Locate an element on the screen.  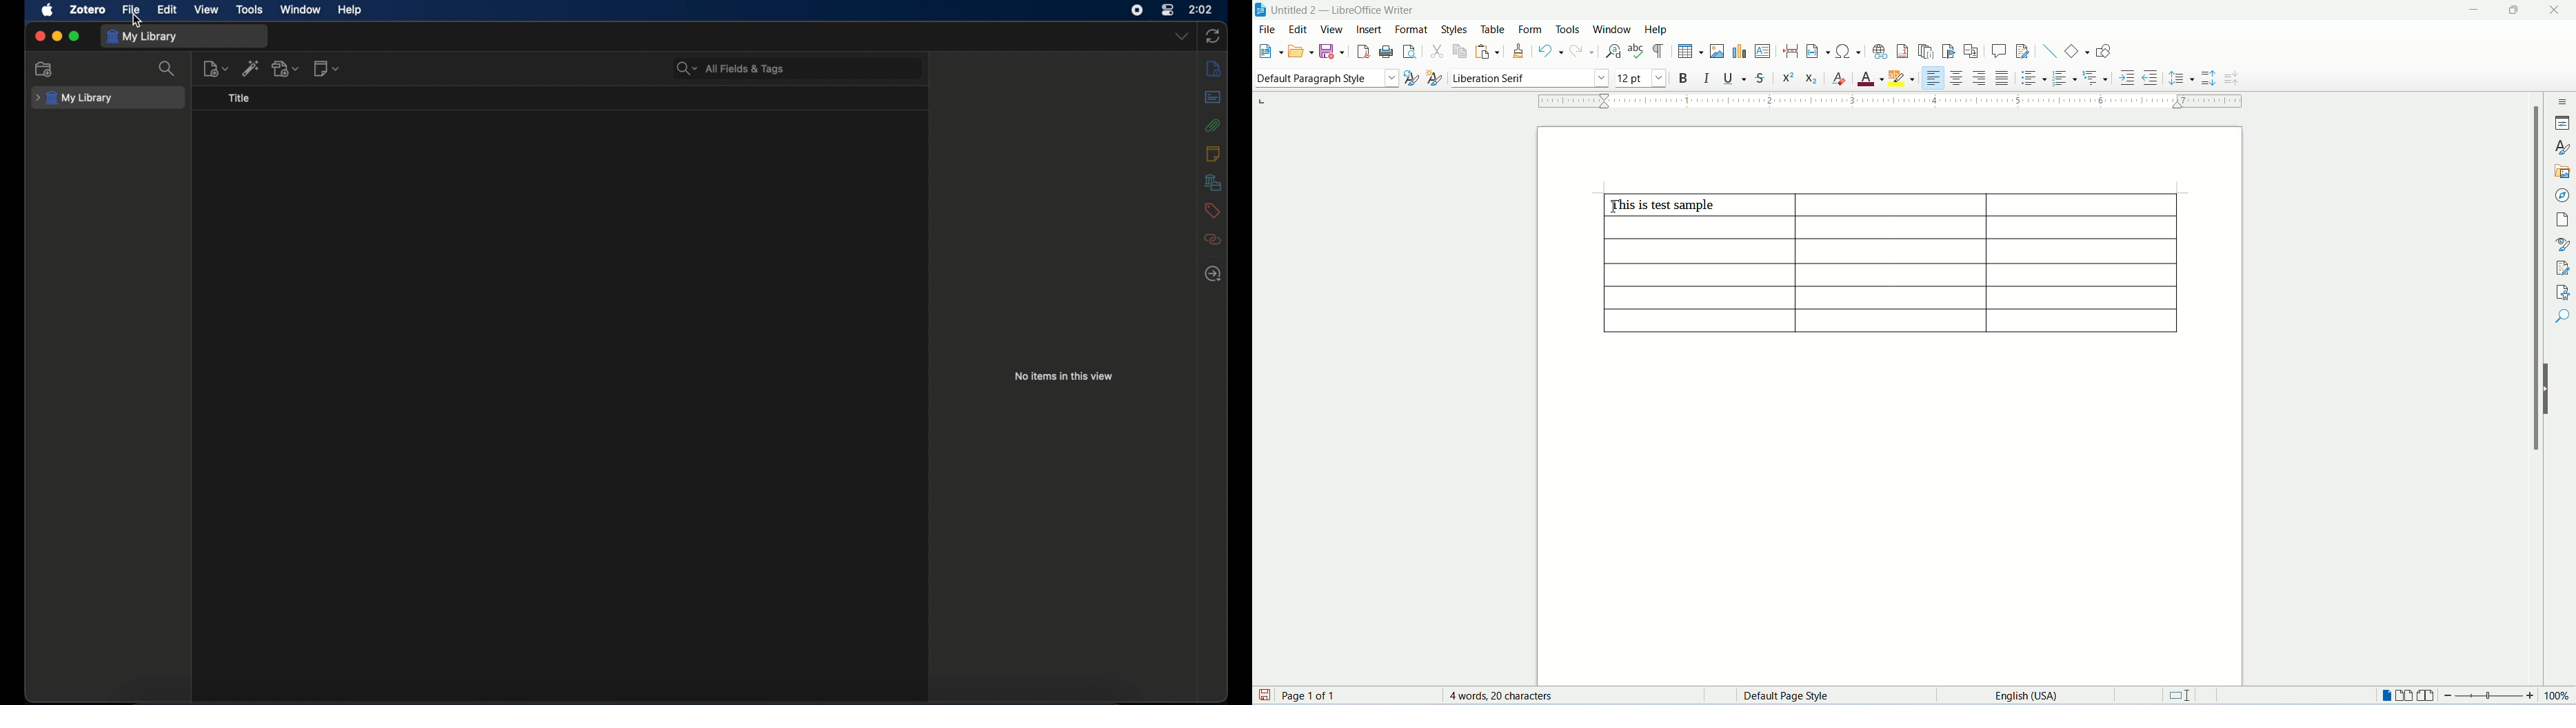
title is located at coordinates (241, 99).